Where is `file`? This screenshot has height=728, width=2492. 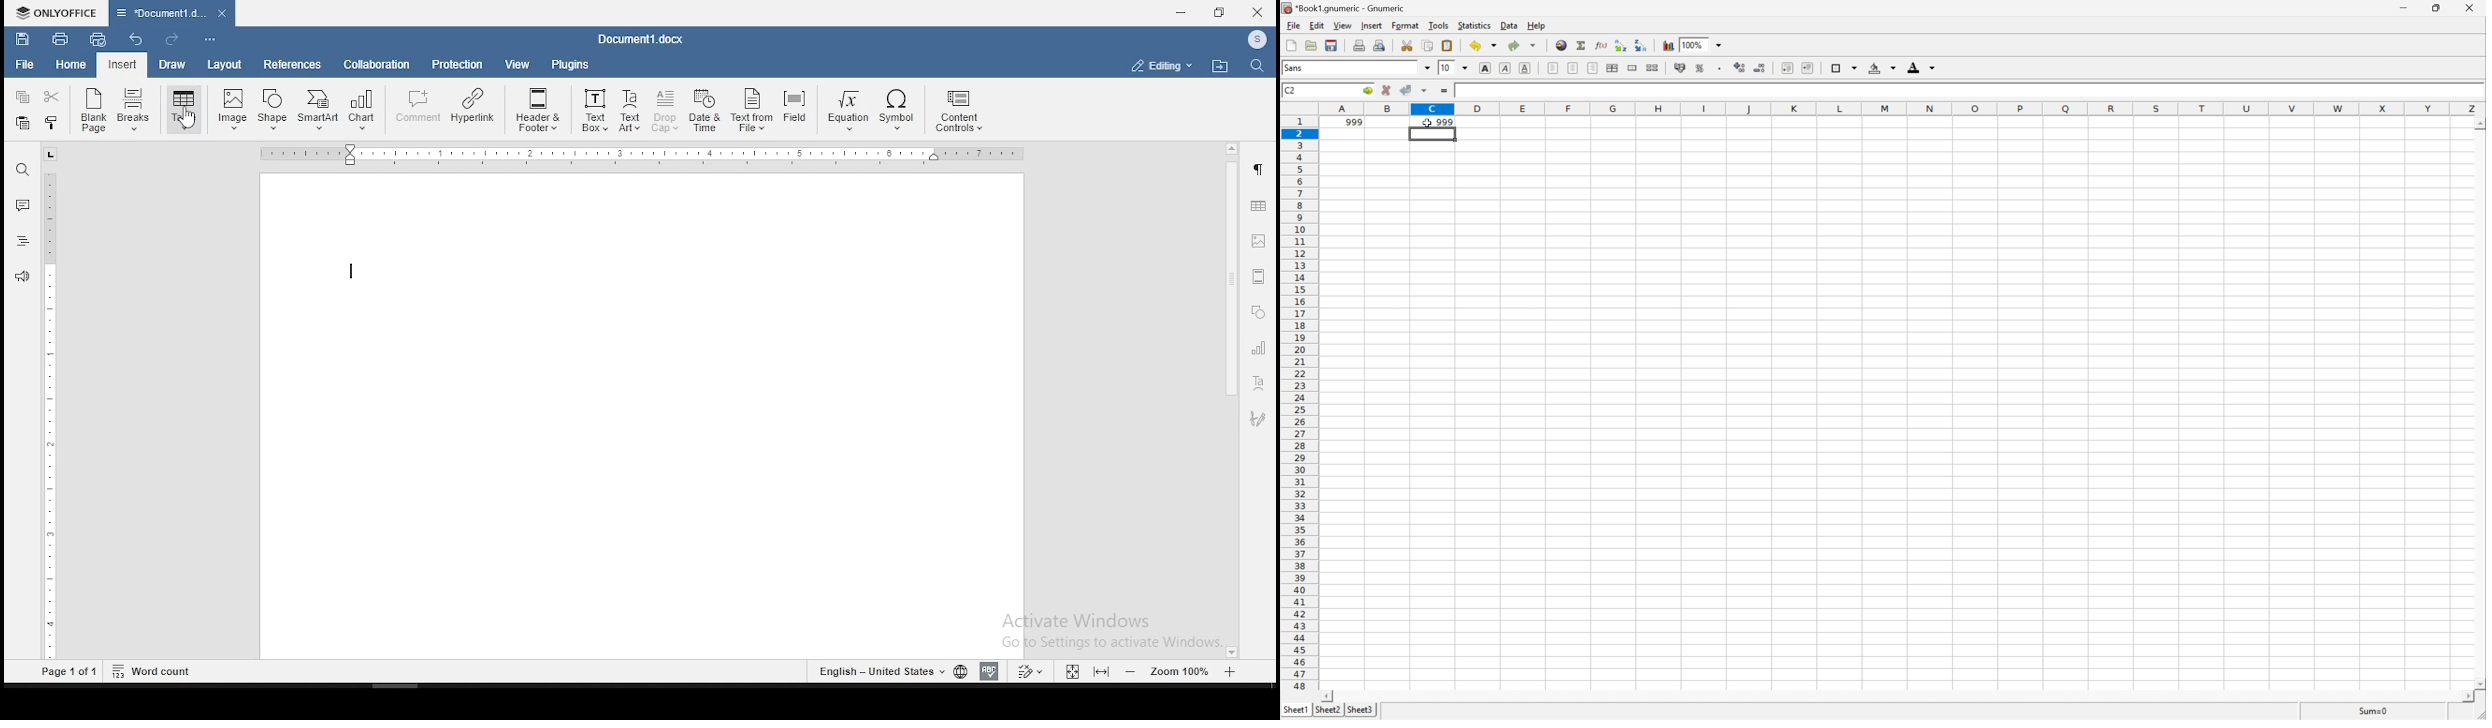
file is located at coordinates (27, 66).